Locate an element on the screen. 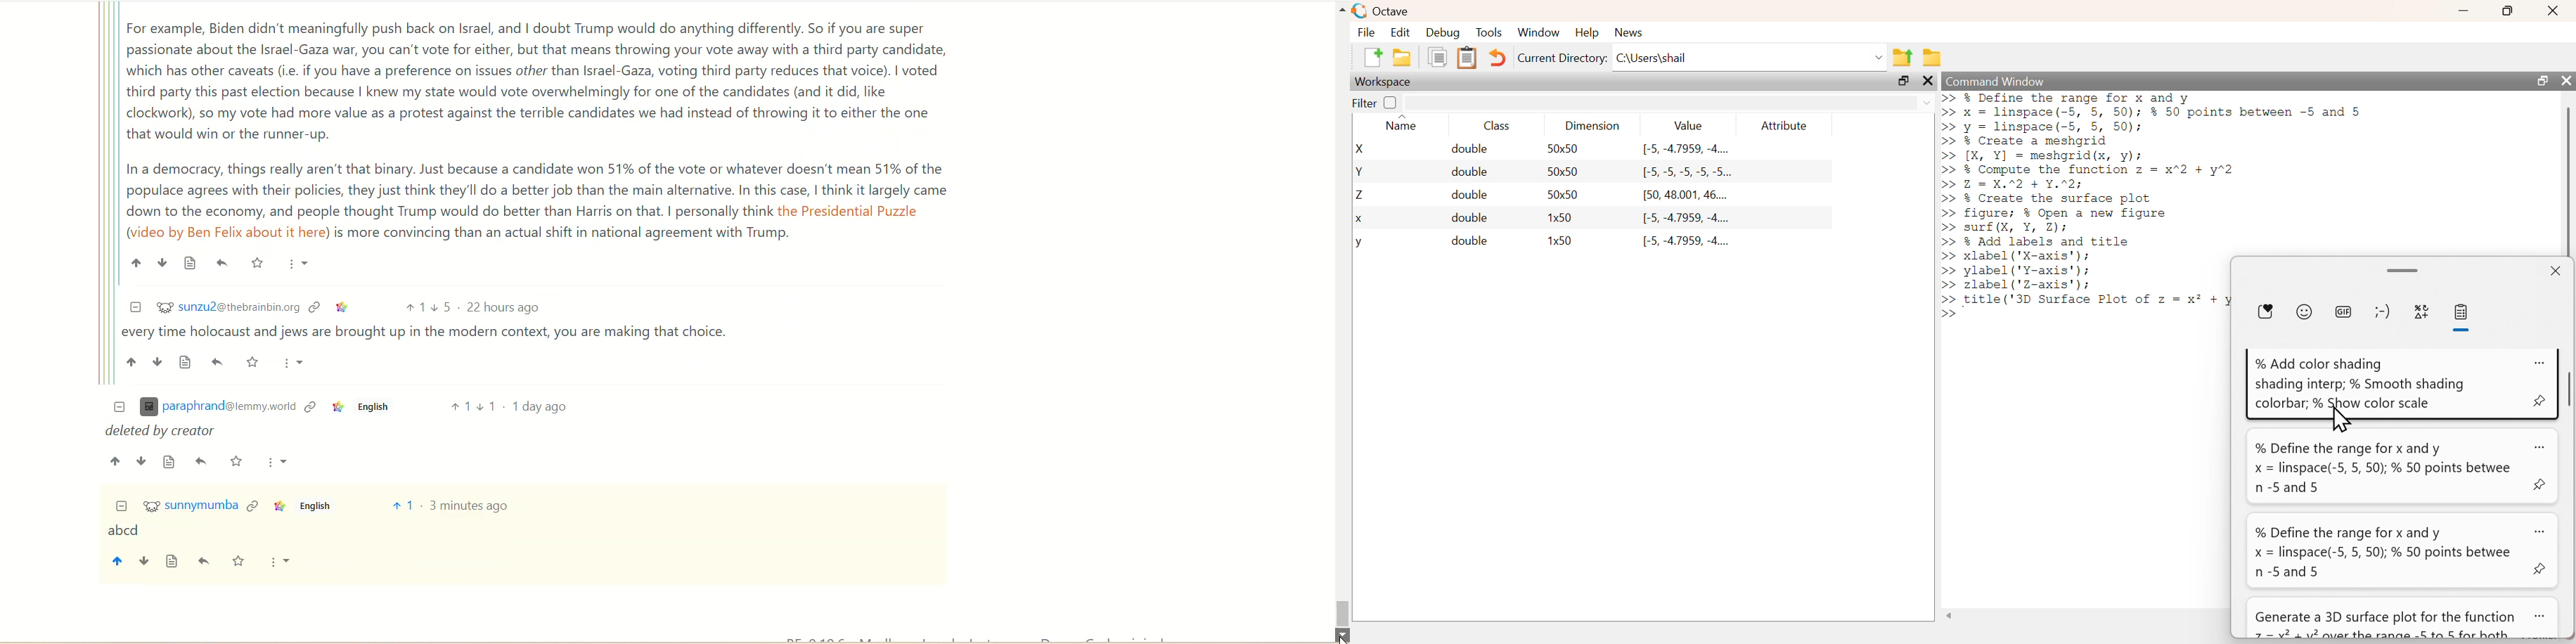  more options is located at coordinates (2541, 615).